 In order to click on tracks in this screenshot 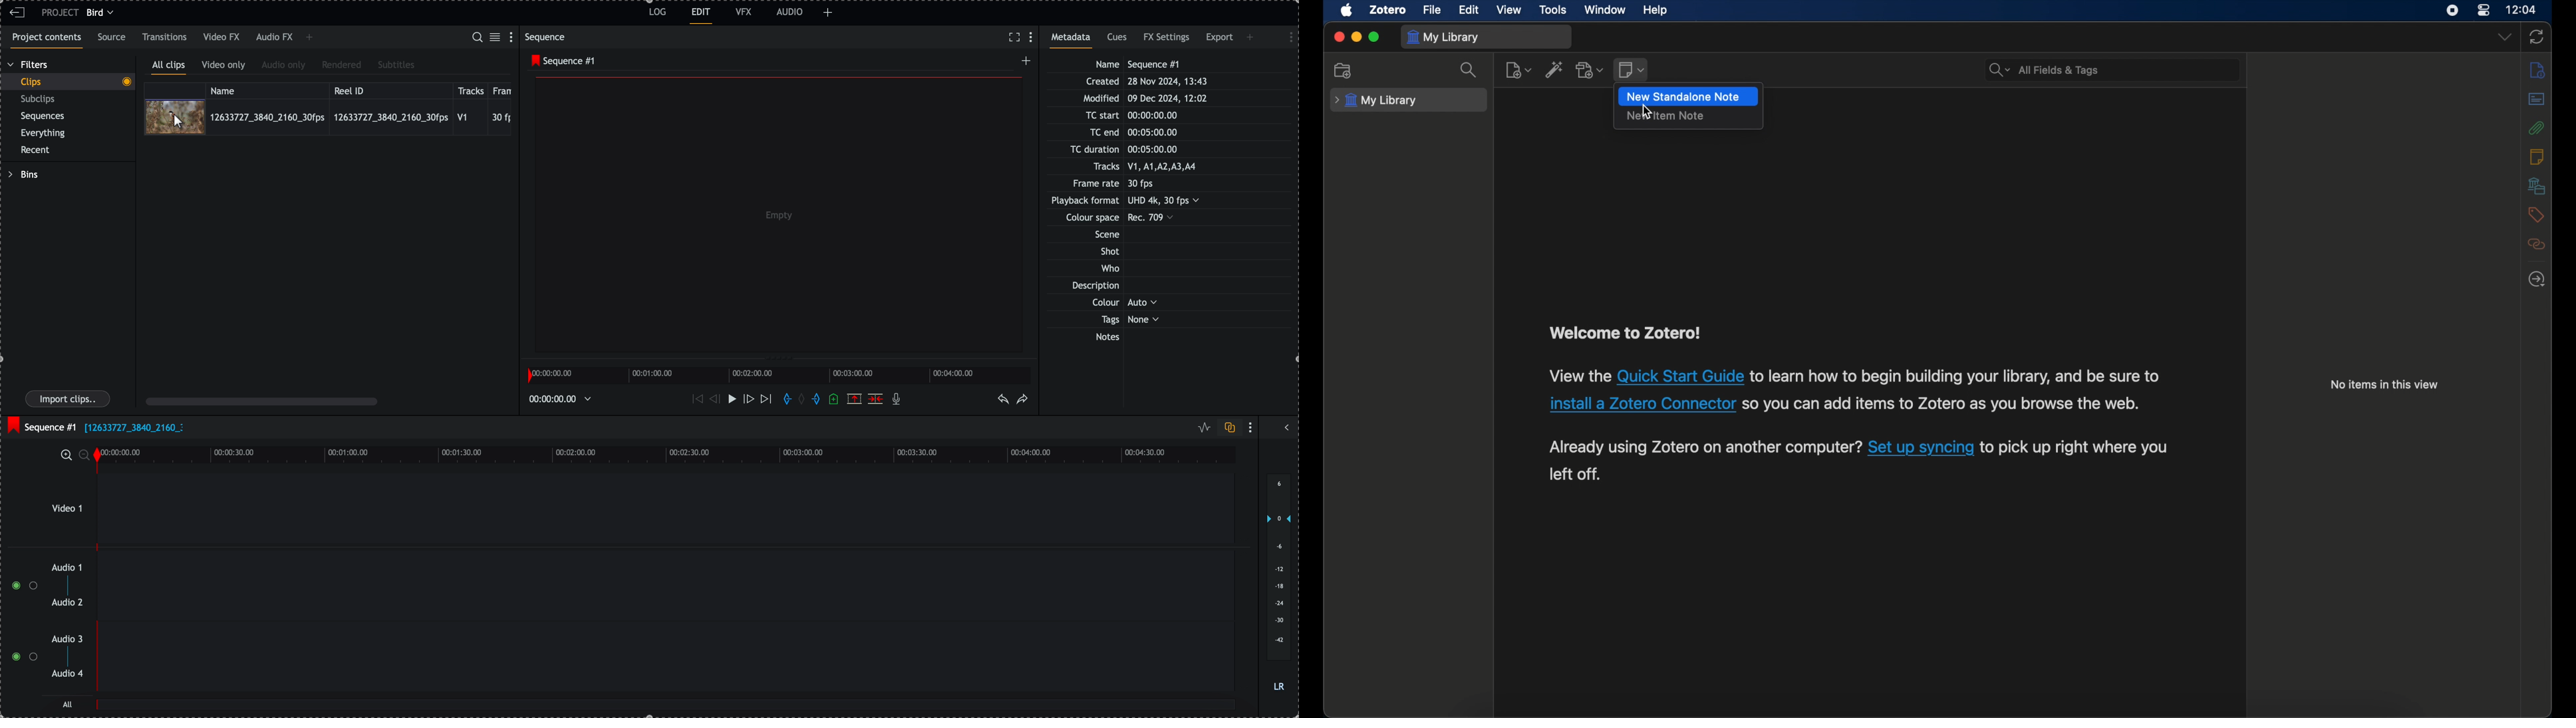, I will do `click(471, 89)`.